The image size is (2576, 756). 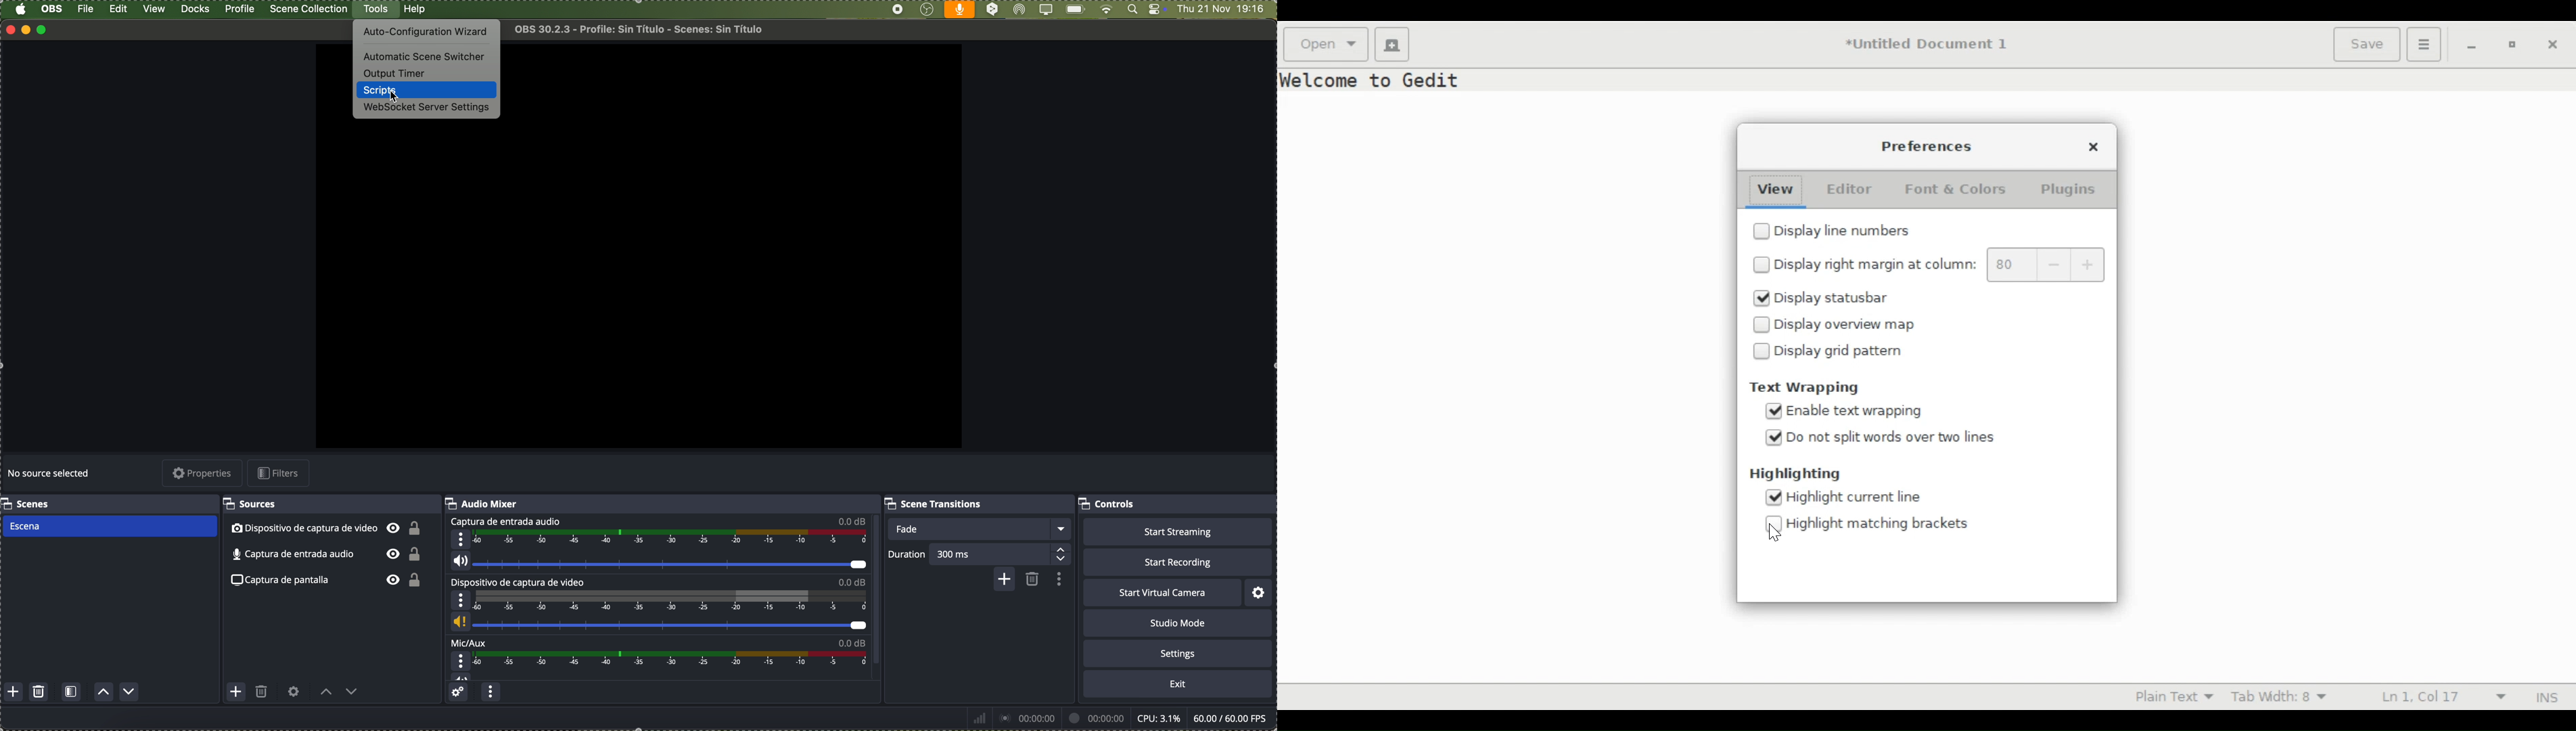 What do you see at coordinates (1772, 188) in the screenshot?
I see `View` at bounding box center [1772, 188].